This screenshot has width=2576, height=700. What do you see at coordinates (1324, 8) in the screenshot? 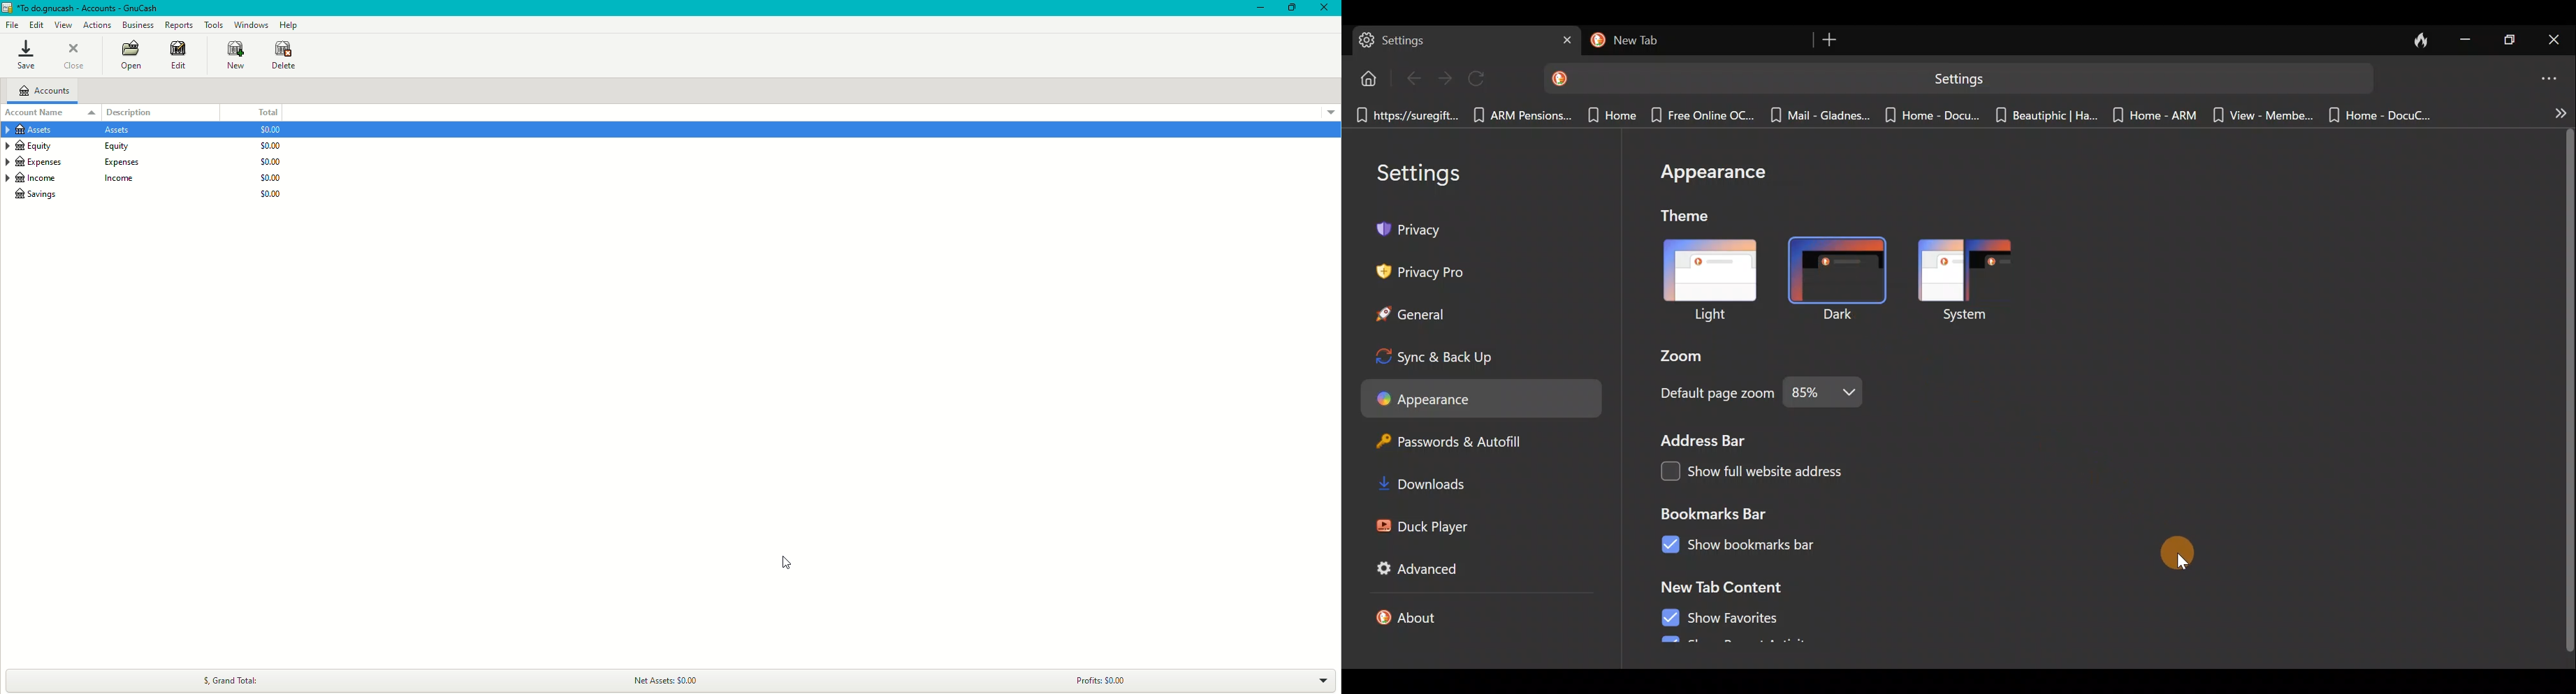
I see `Close` at bounding box center [1324, 8].